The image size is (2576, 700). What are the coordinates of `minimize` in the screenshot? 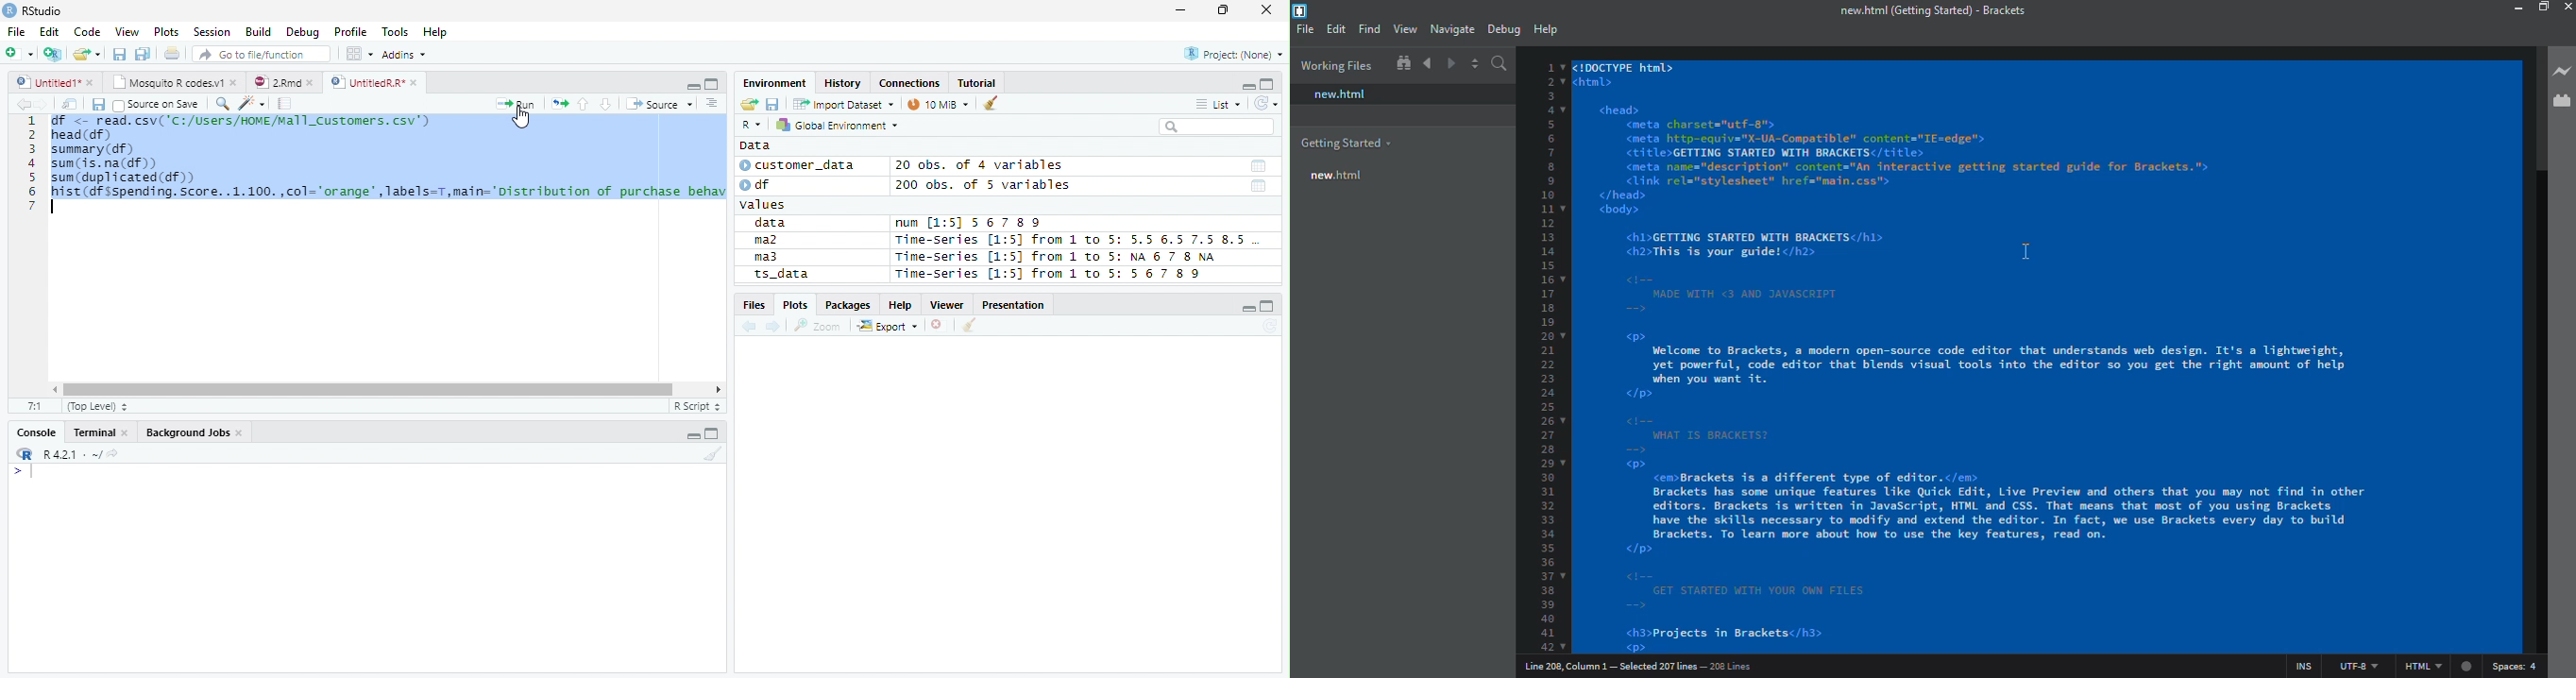 It's located at (2501, 8).